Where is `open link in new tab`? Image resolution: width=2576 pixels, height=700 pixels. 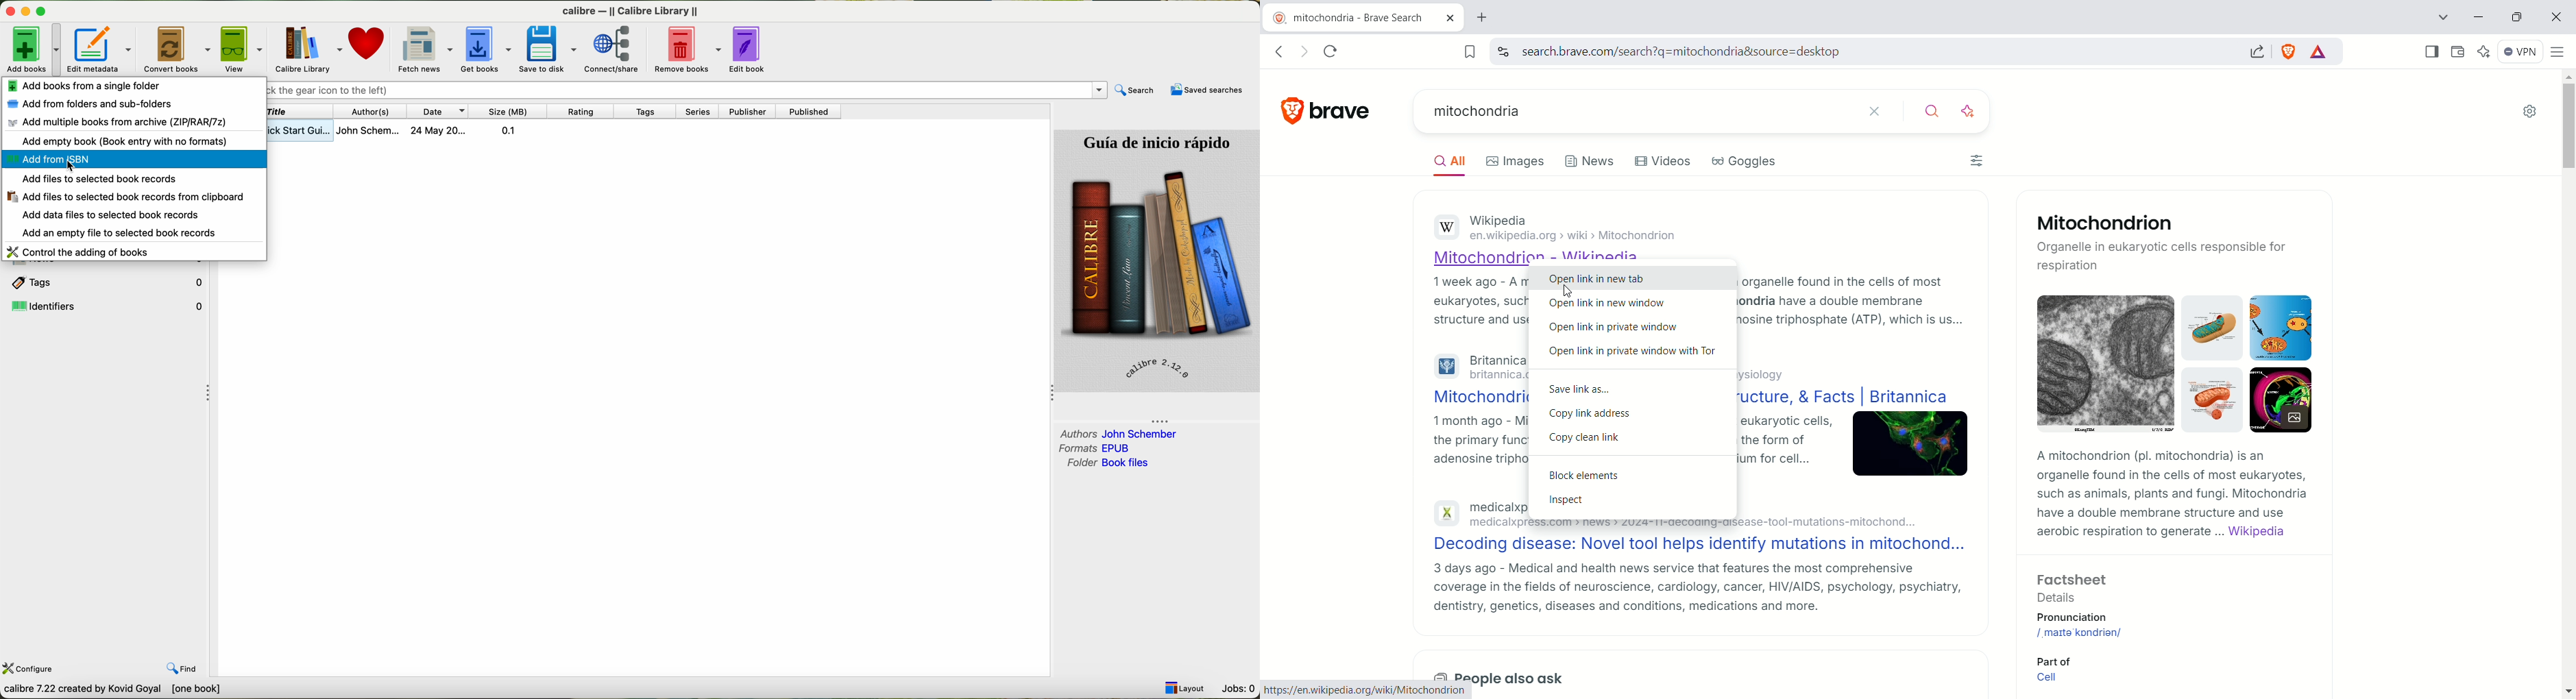
open link in new tab is located at coordinates (1631, 277).